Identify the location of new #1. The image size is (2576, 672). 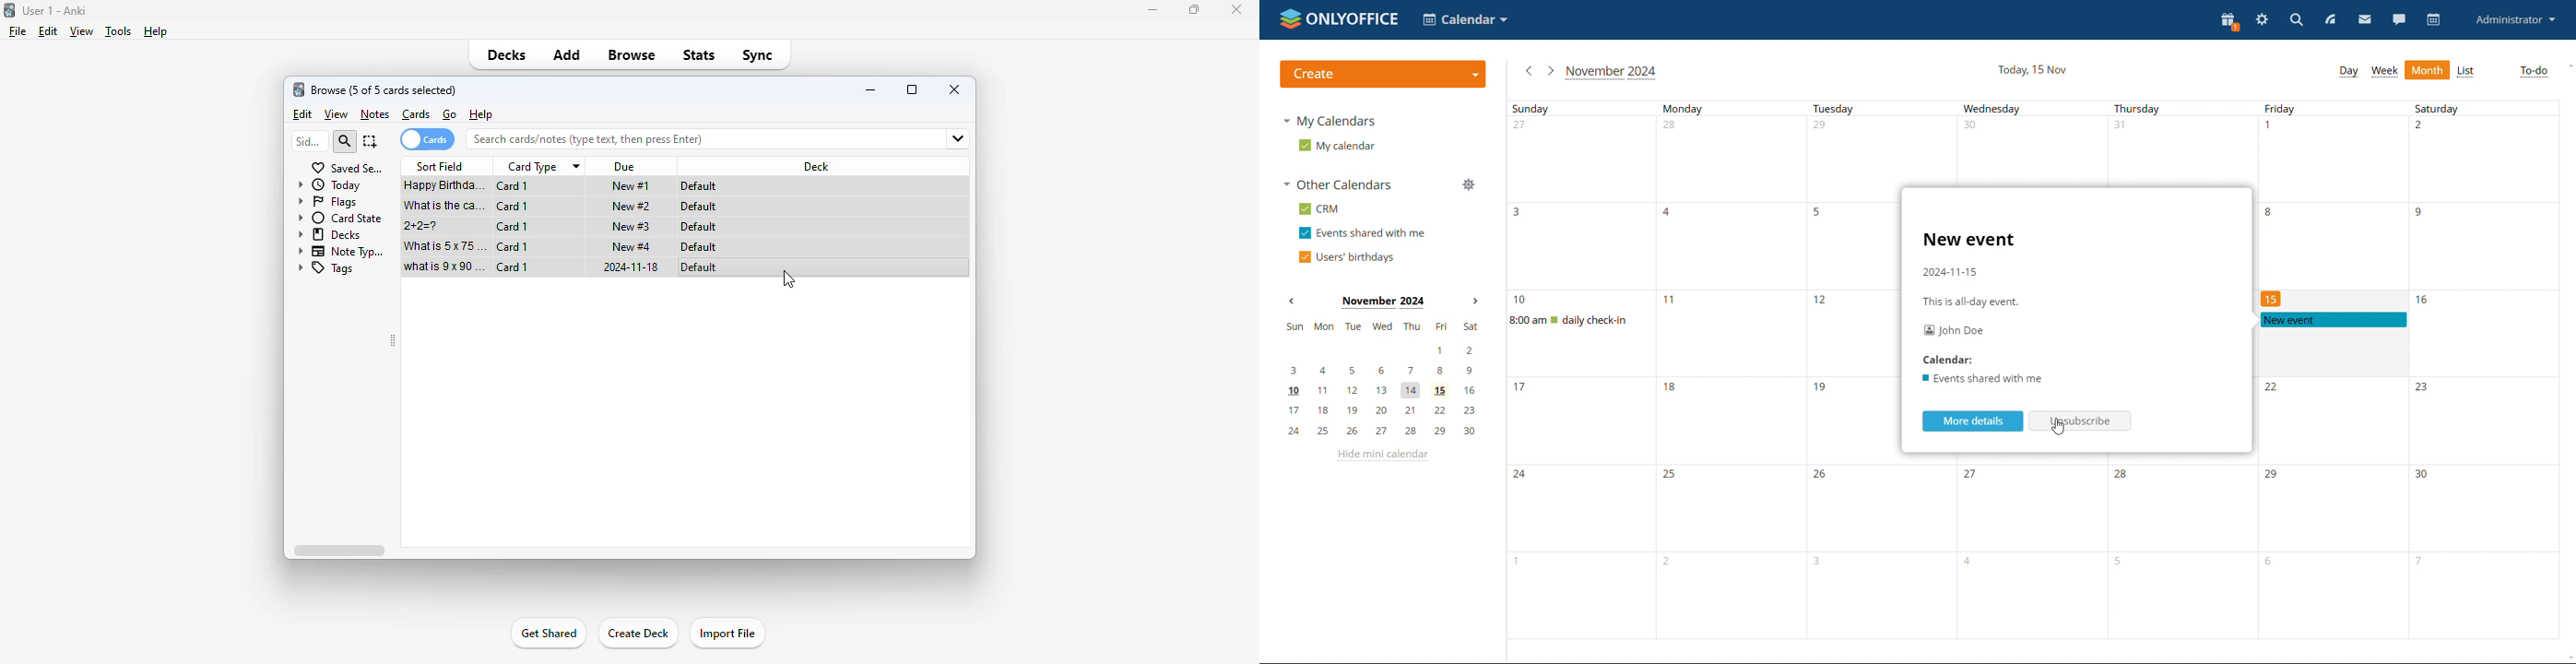
(631, 185).